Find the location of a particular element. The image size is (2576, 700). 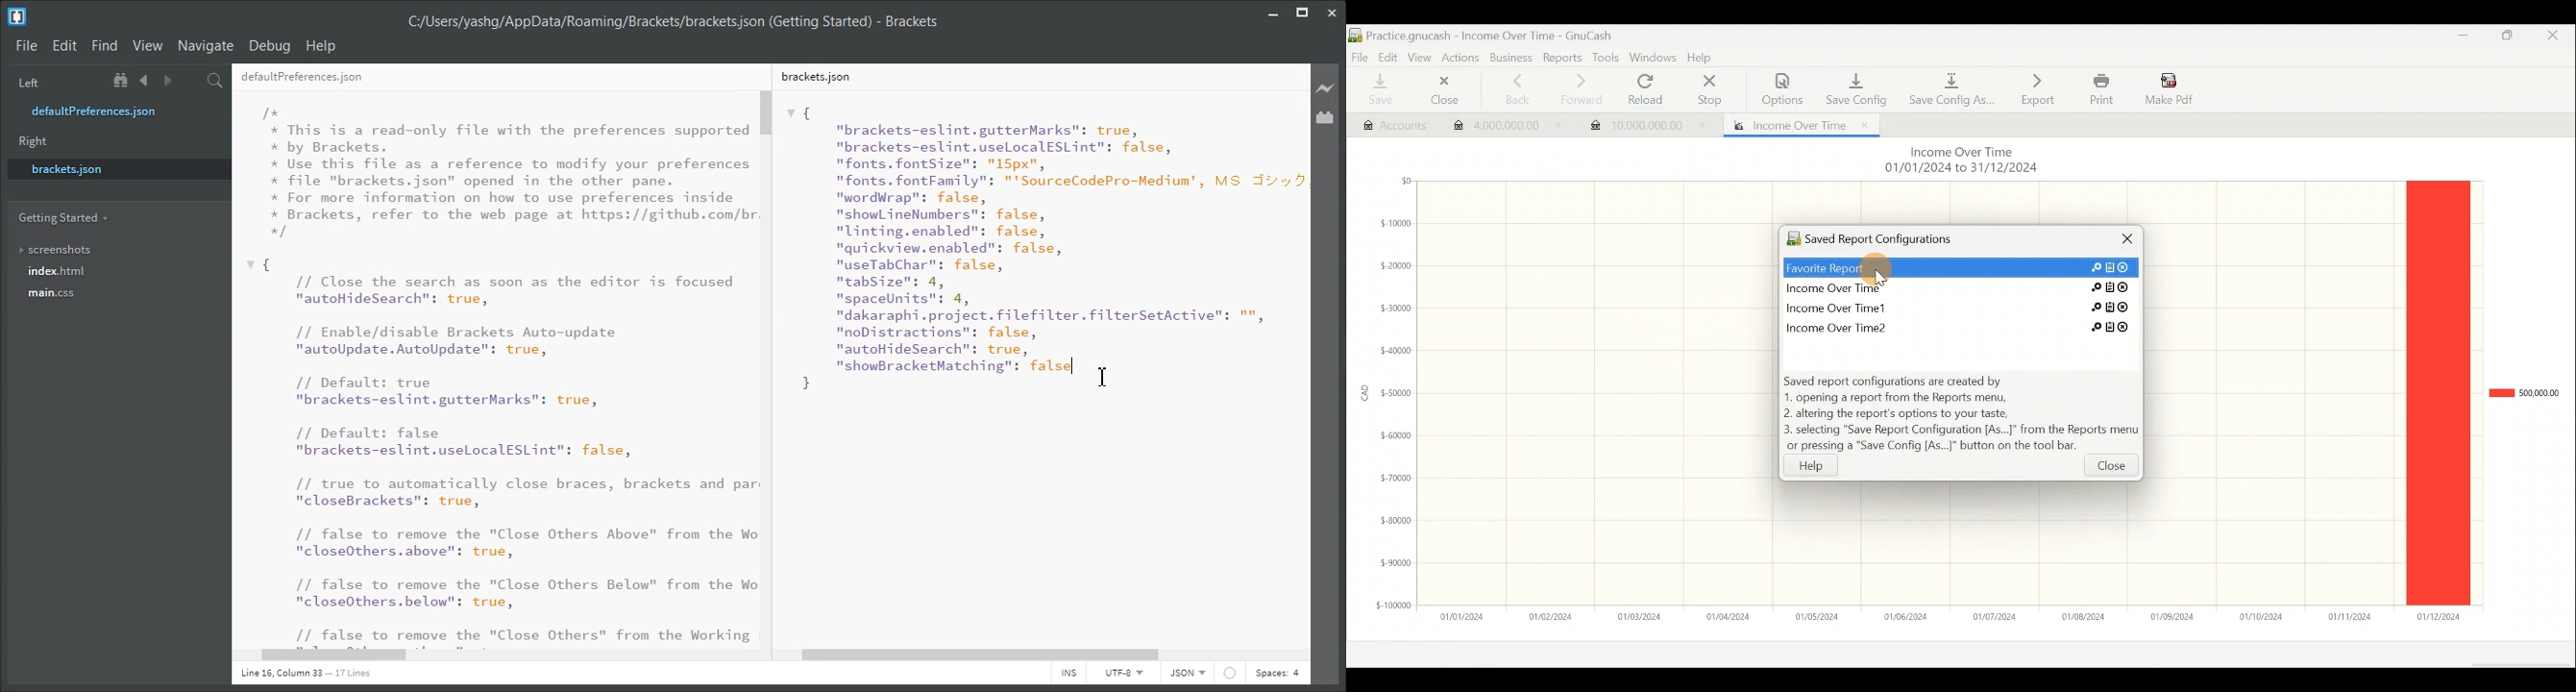

Report 4 is located at coordinates (1953, 325).